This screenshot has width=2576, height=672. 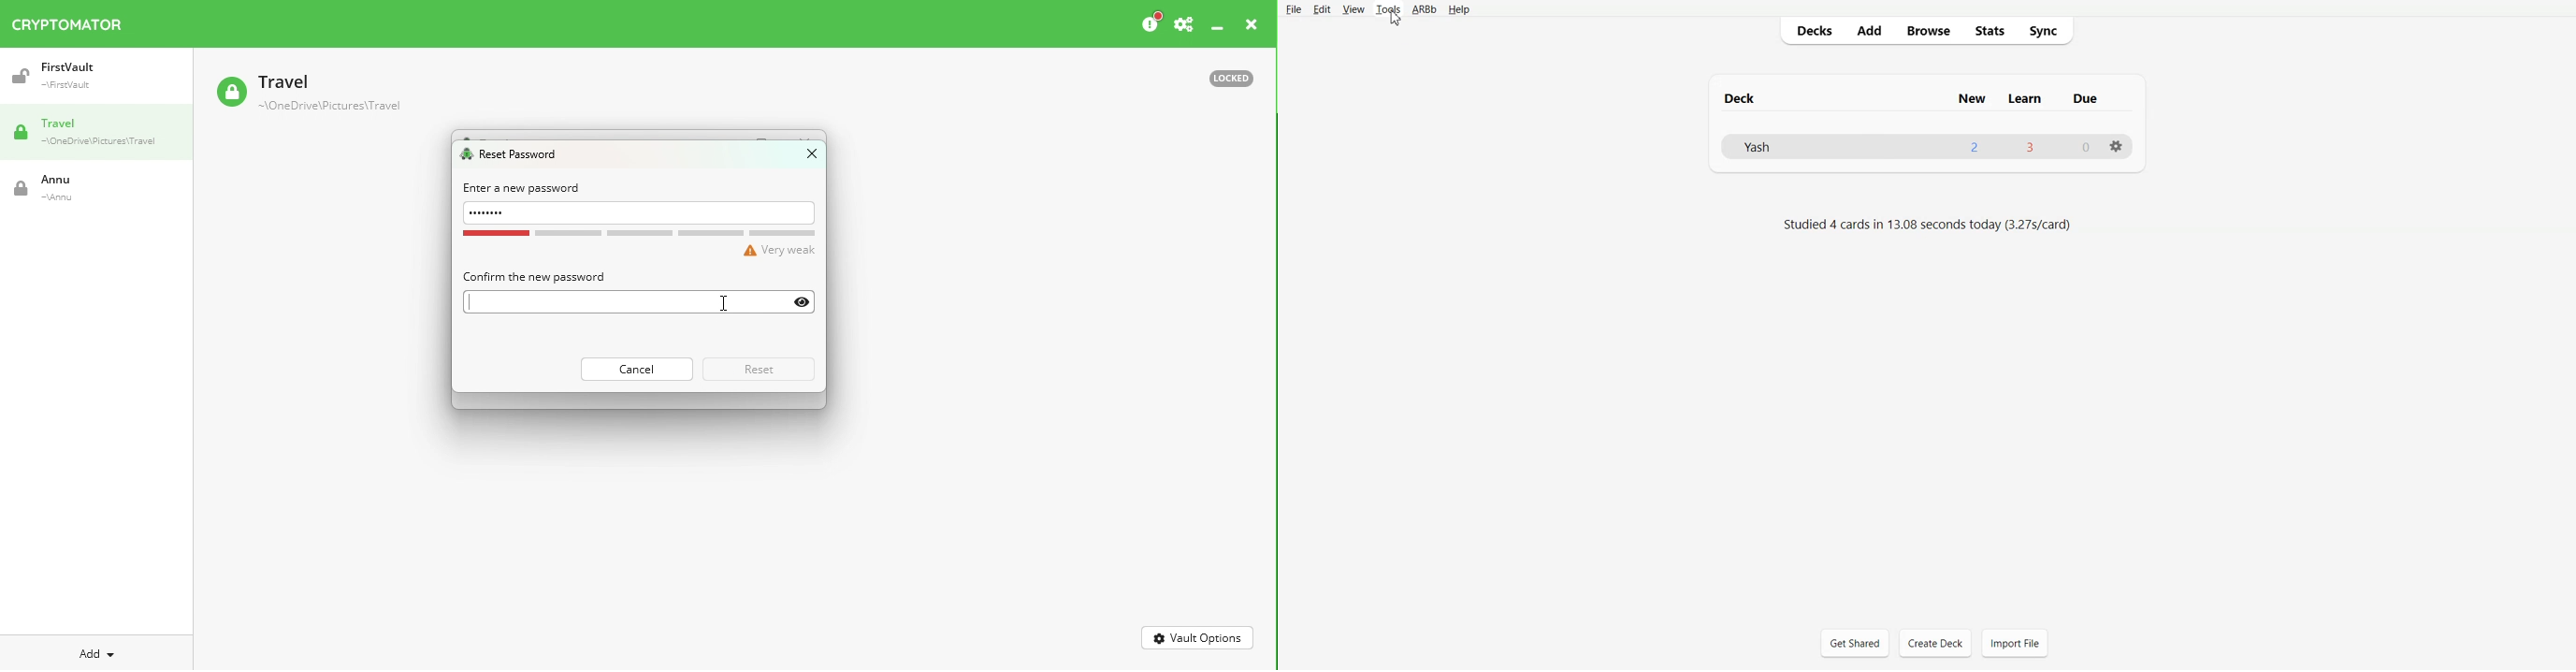 I want to click on ARBb, so click(x=1423, y=10).